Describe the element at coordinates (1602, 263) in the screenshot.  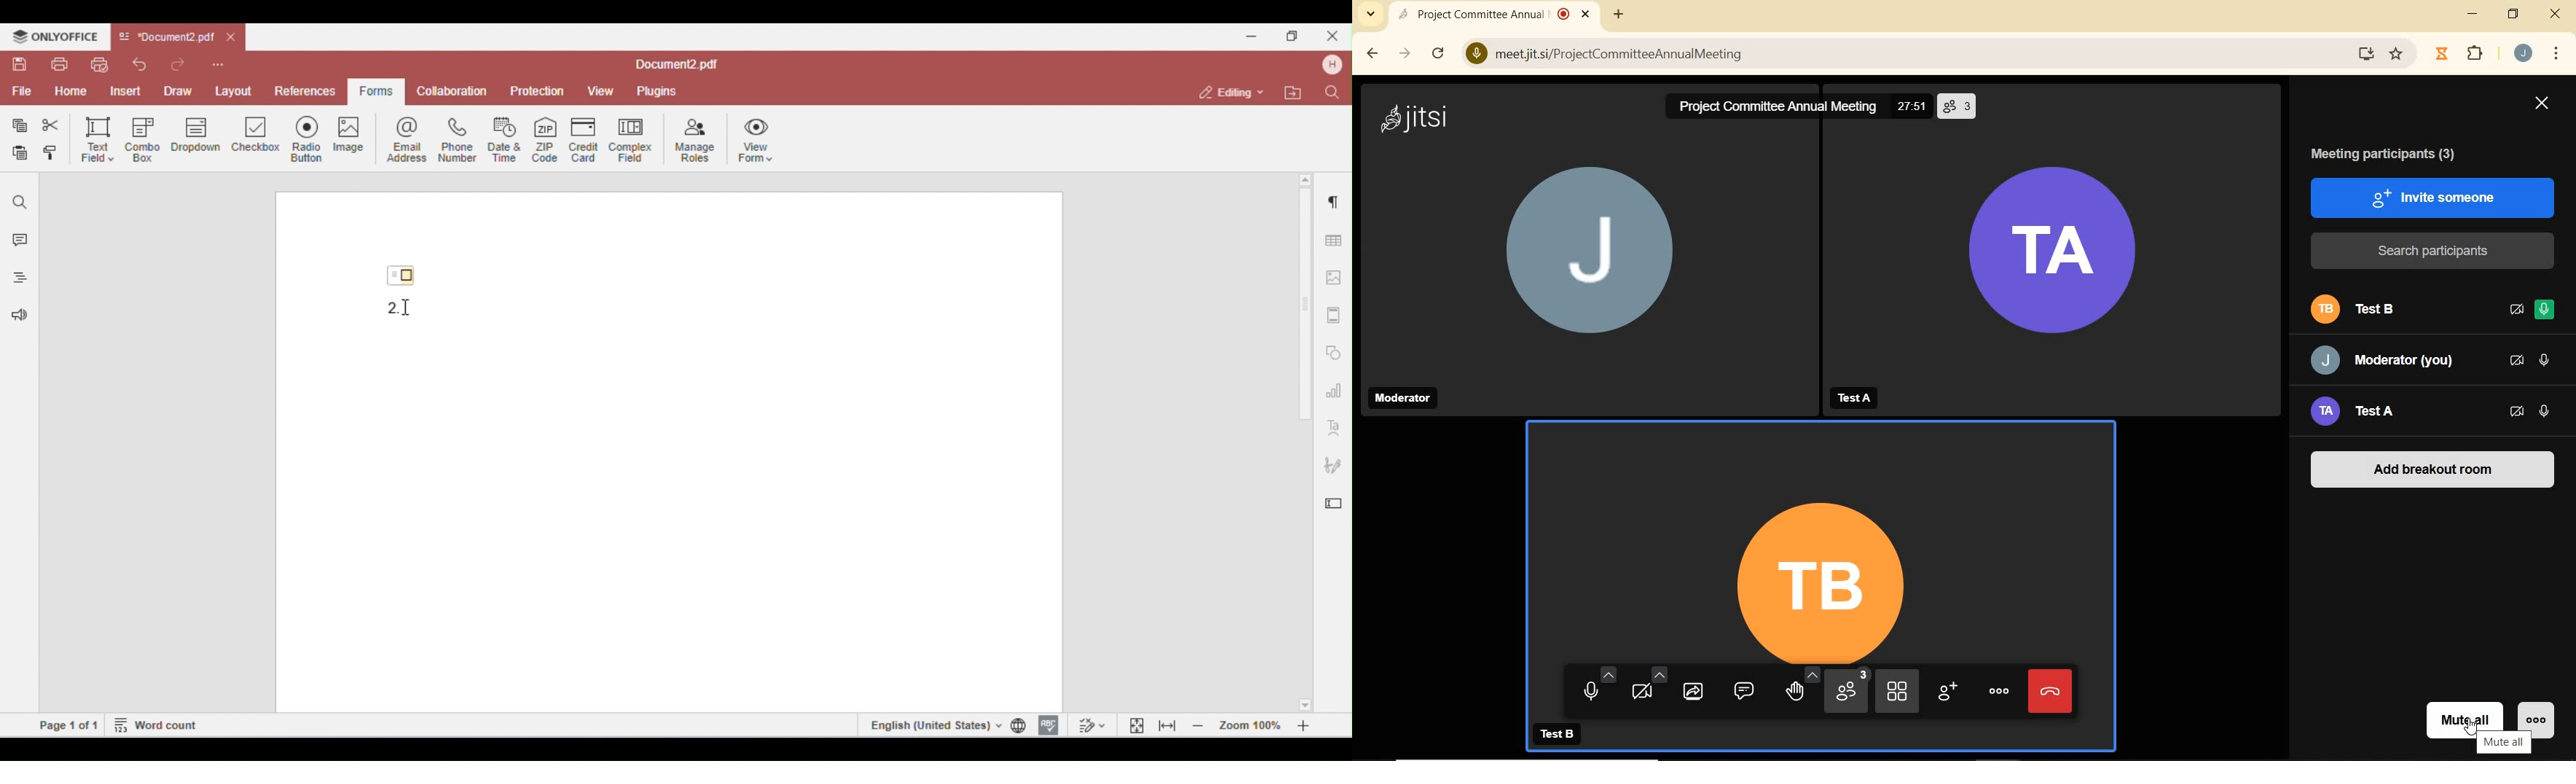
I see `J` at that location.